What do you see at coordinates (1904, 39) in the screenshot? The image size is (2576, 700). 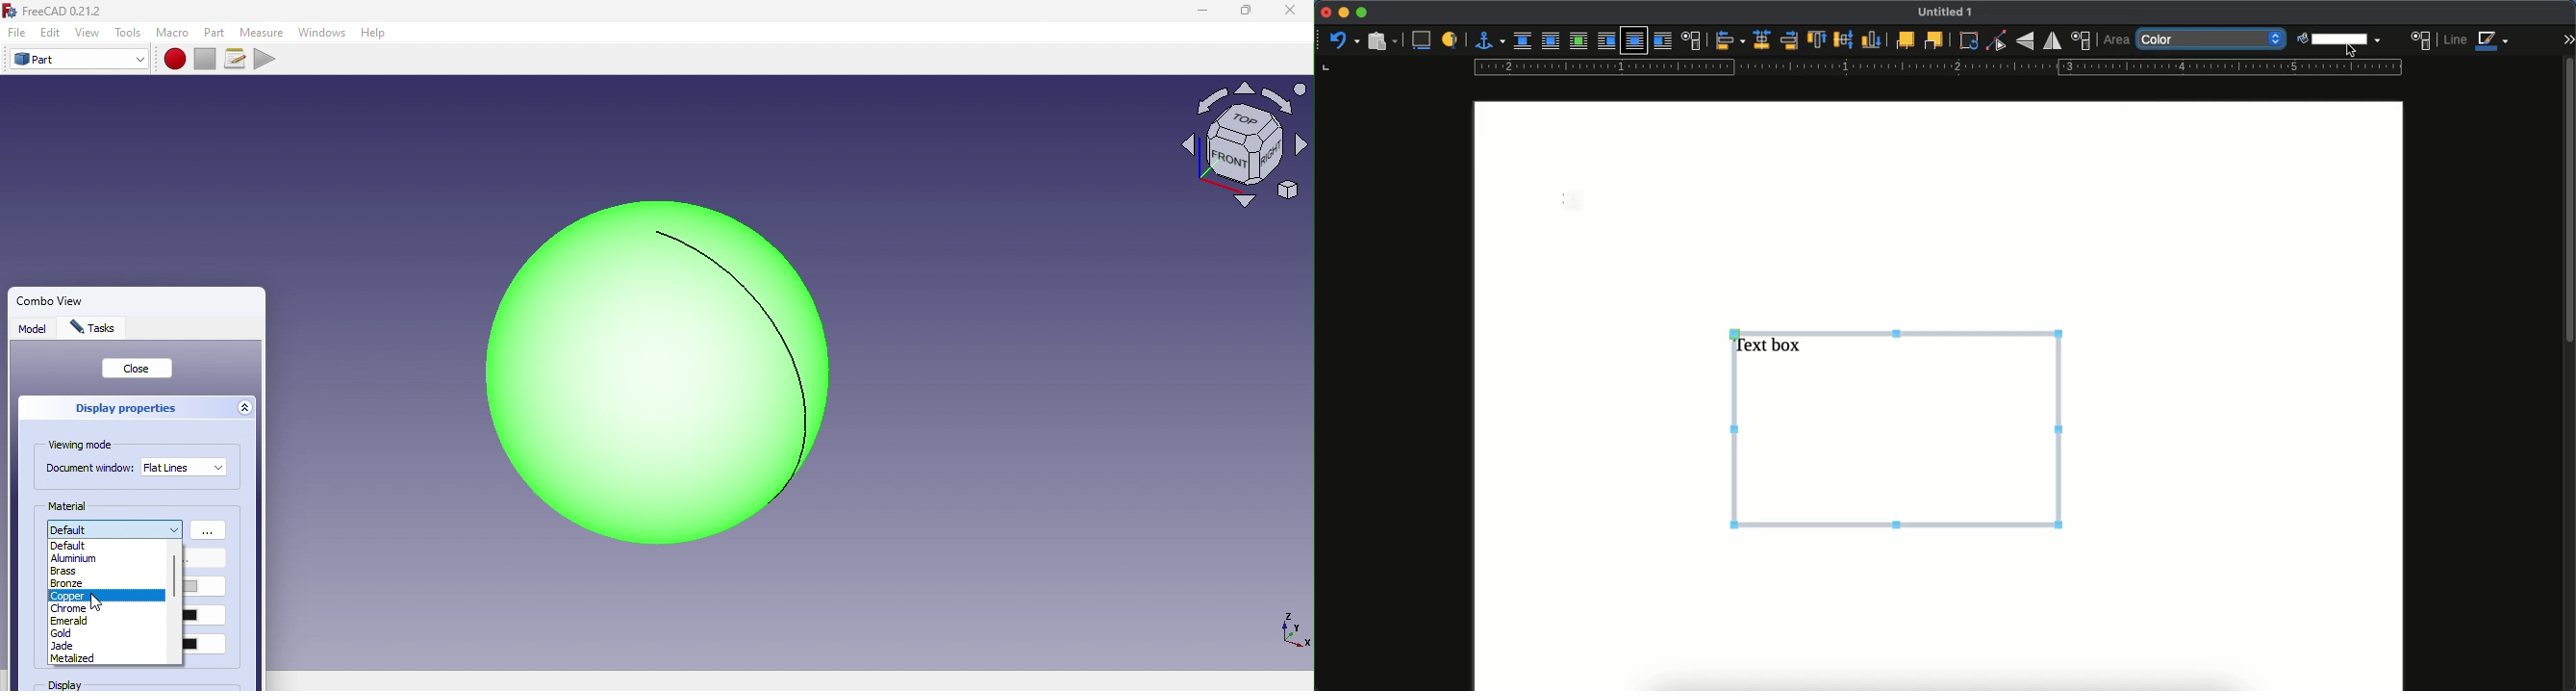 I see `front one` at bounding box center [1904, 39].